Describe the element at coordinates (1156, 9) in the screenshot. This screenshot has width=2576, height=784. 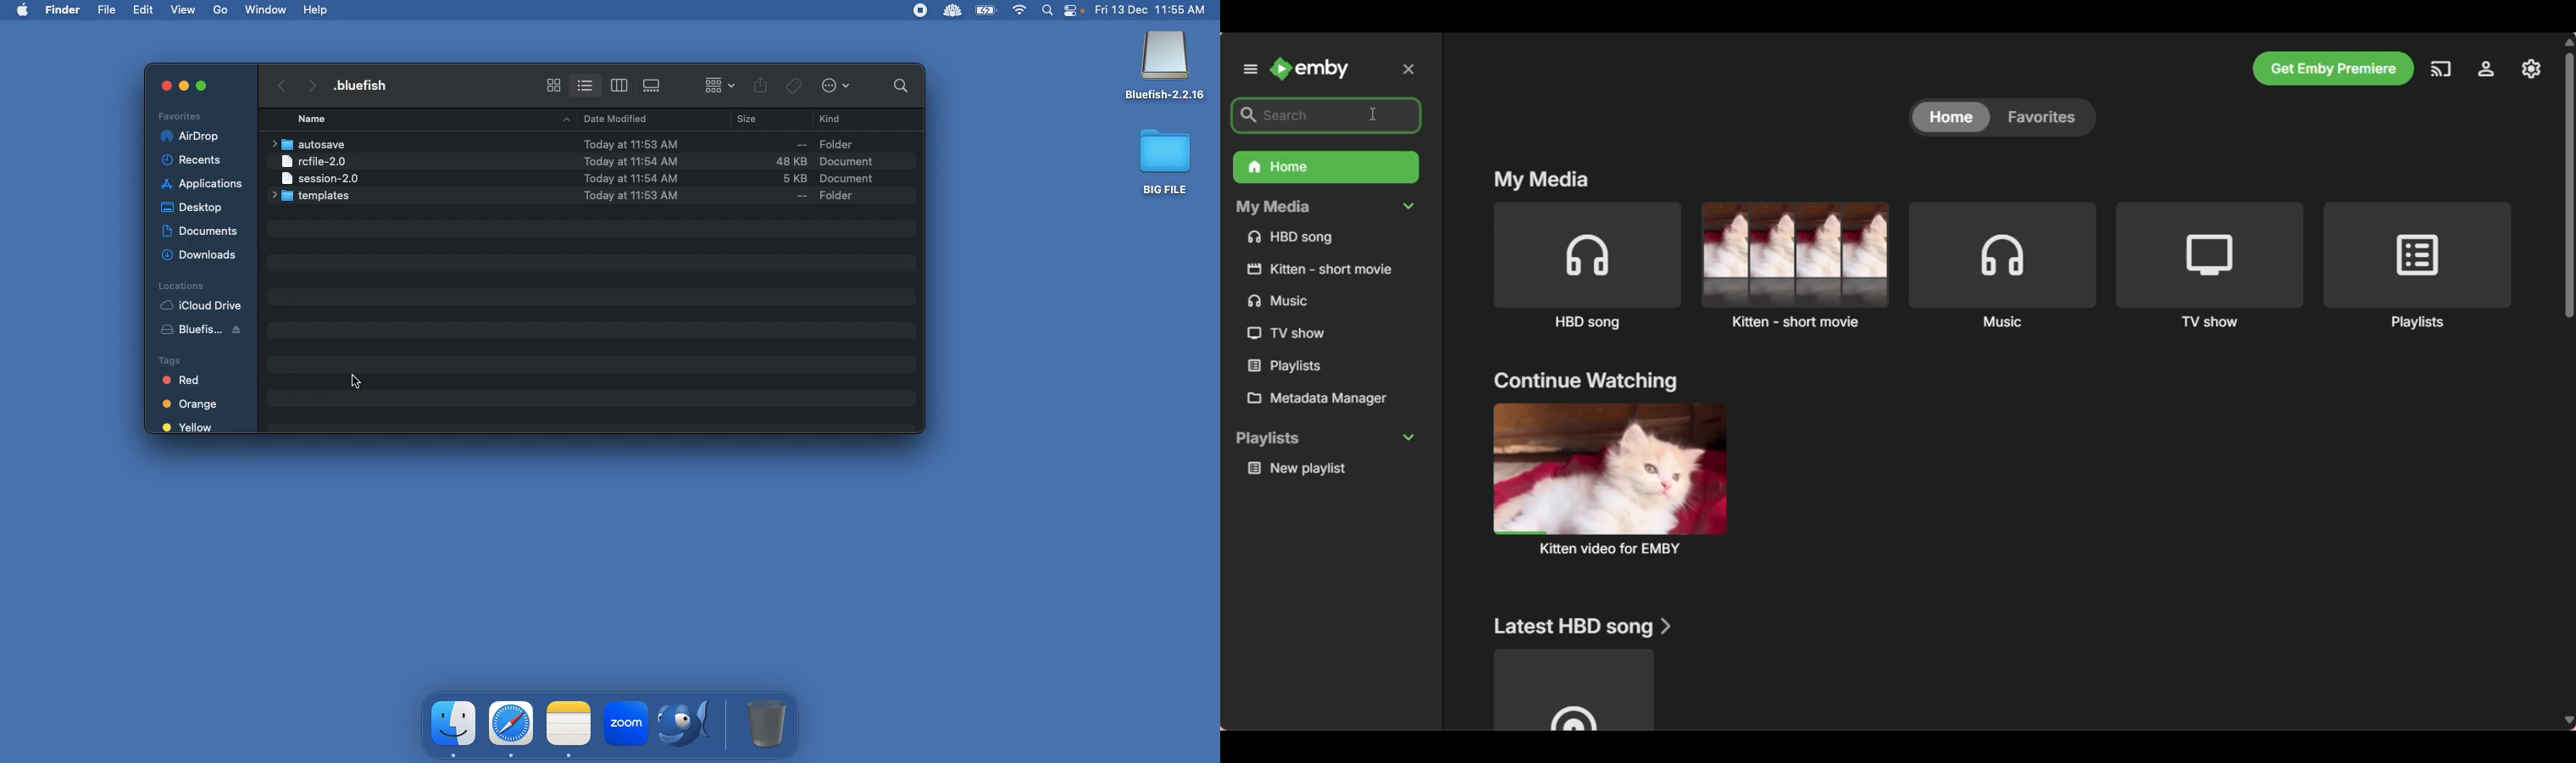
I see `Date time` at that location.